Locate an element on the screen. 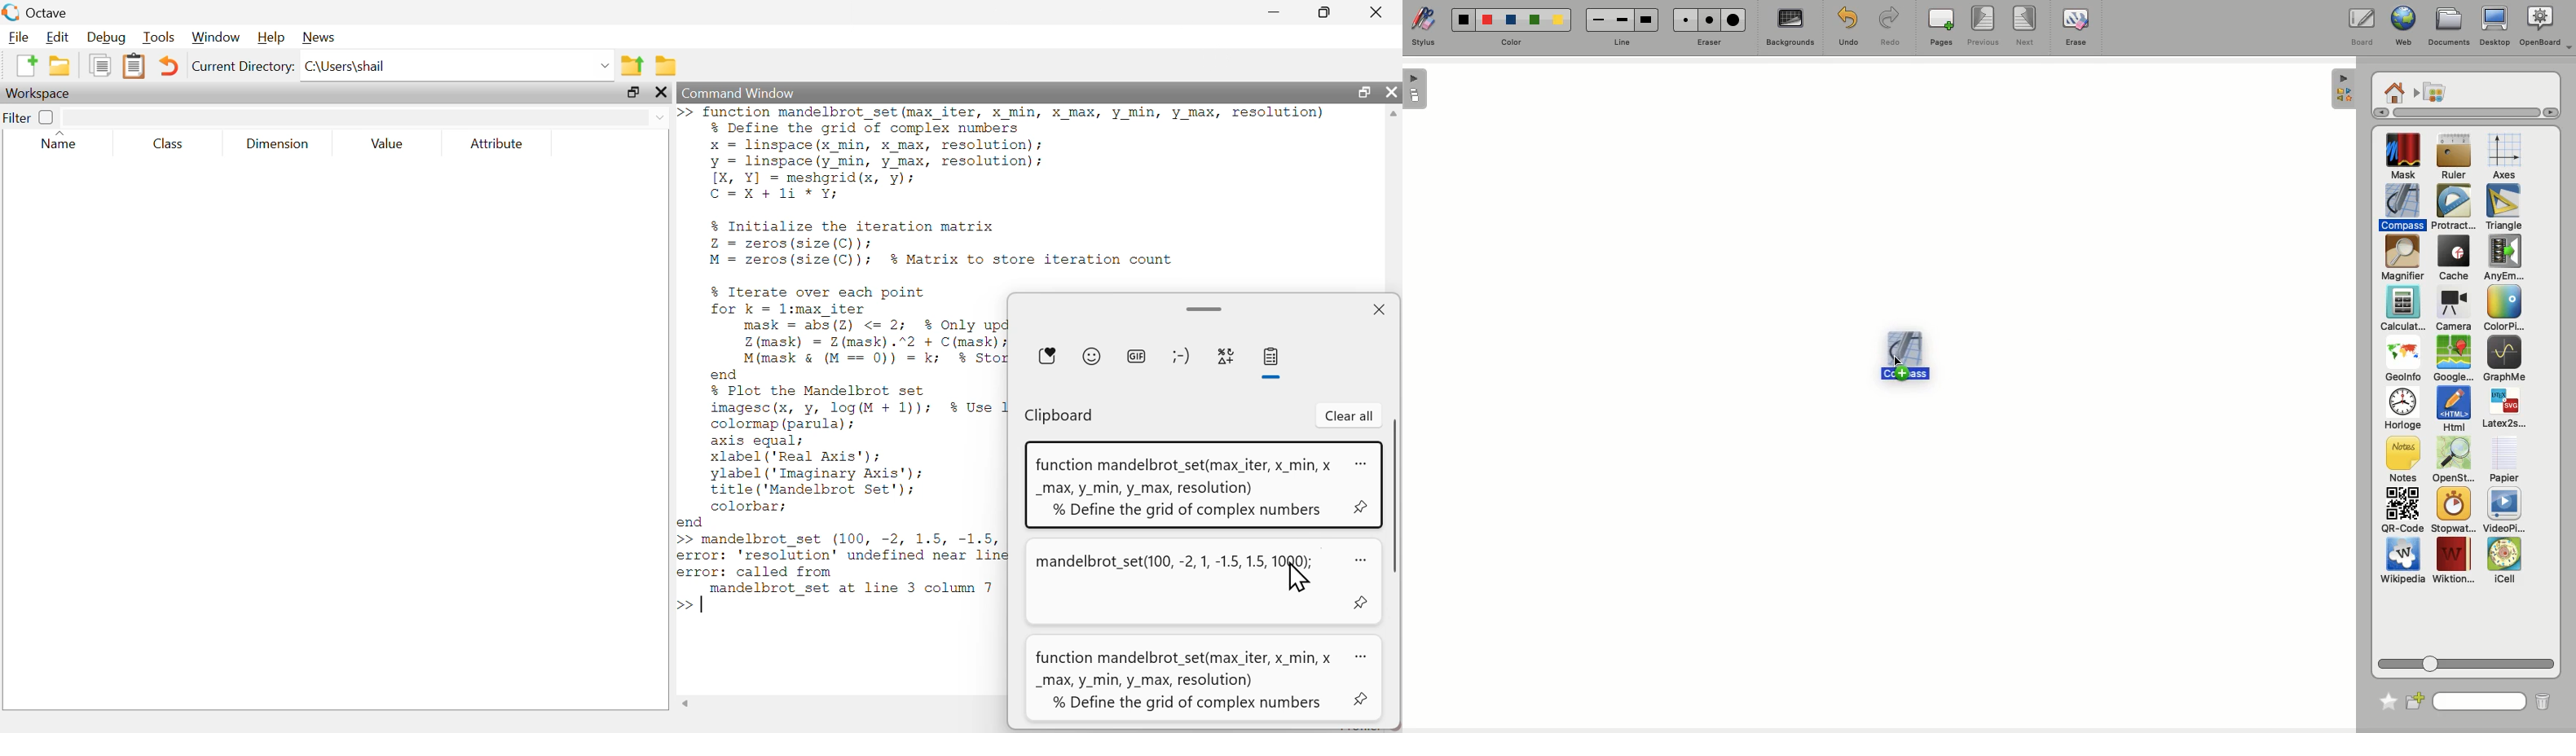 This screenshot has width=2576, height=756. Html is located at coordinates (2452, 410).